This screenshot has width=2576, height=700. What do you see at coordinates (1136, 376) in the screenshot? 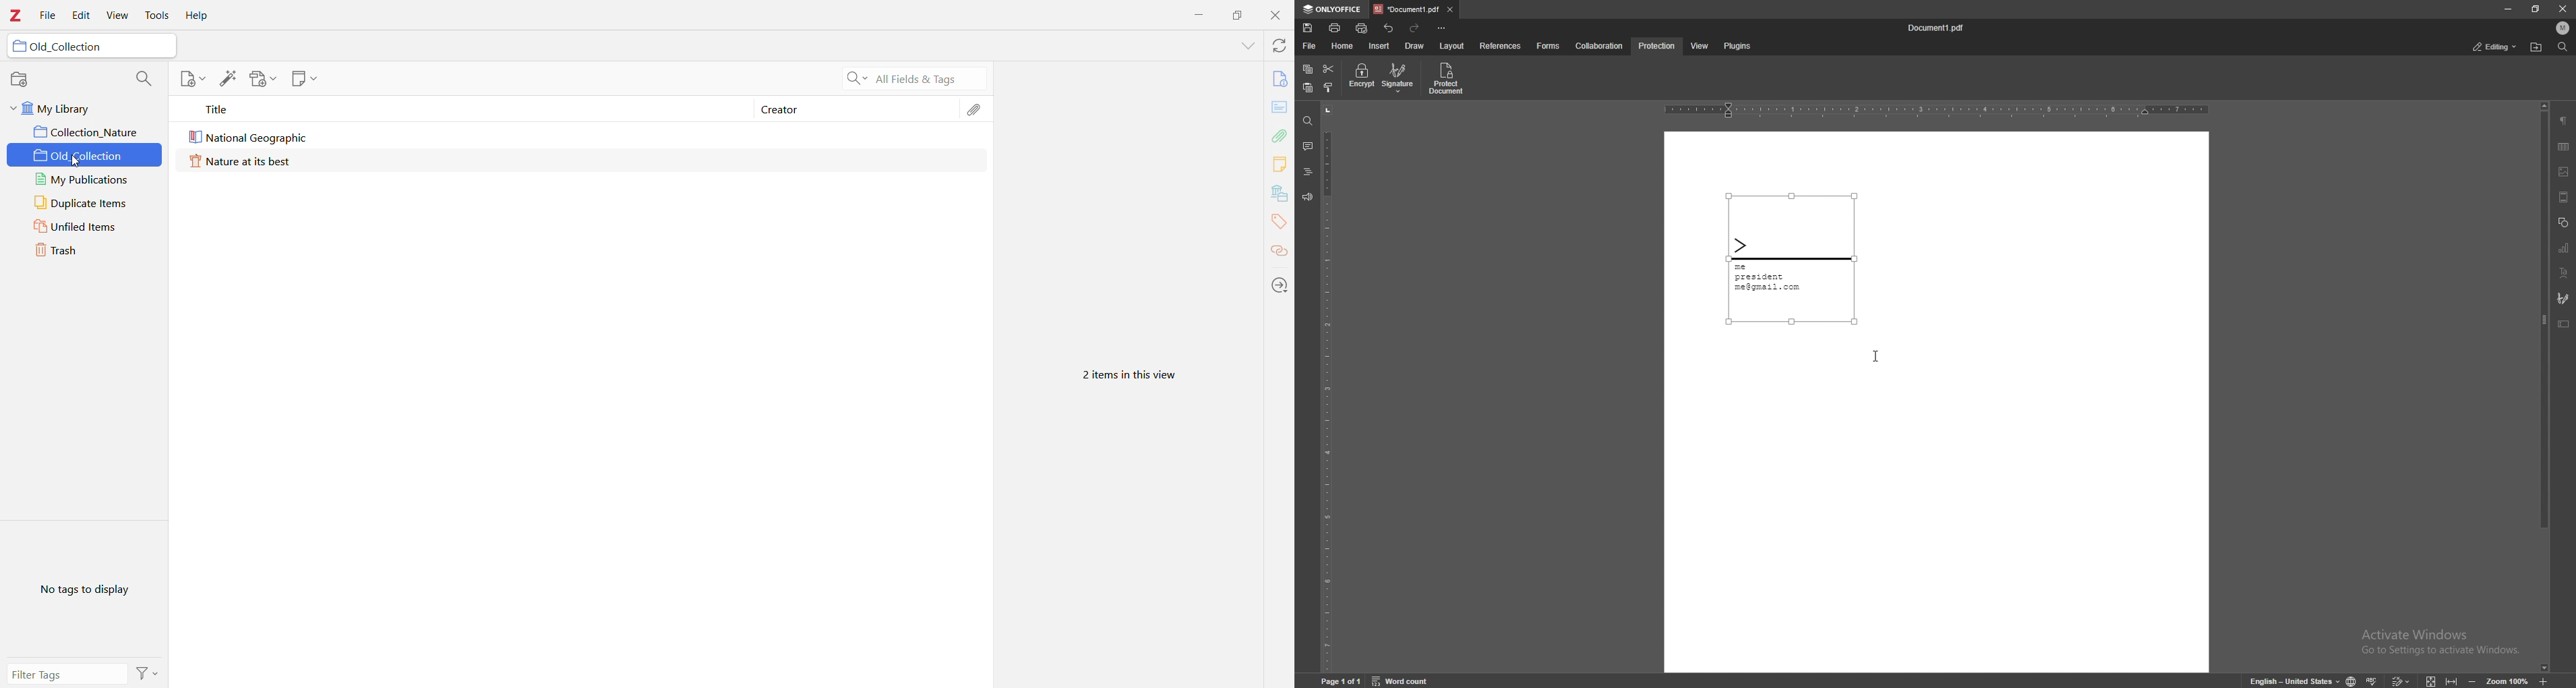
I see `2 items in this view` at bounding box center [1136, 376].